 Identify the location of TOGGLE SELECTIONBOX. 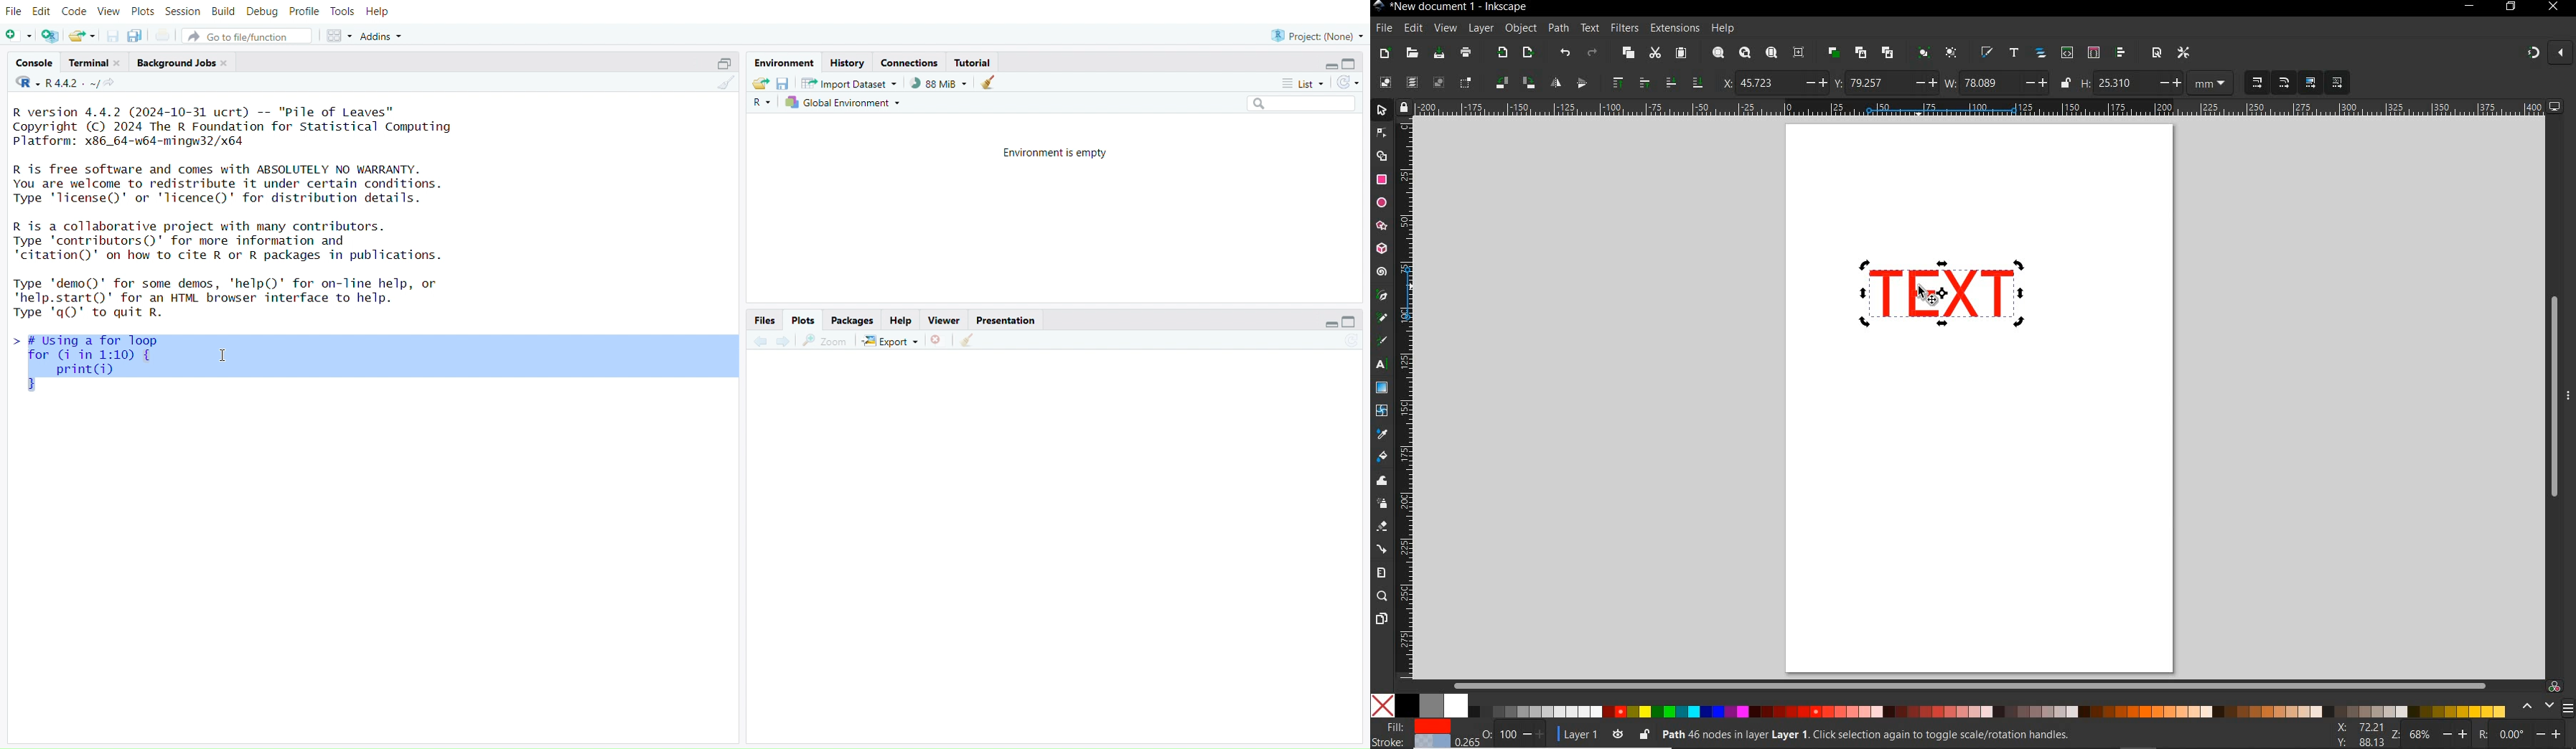
(1466, 83).